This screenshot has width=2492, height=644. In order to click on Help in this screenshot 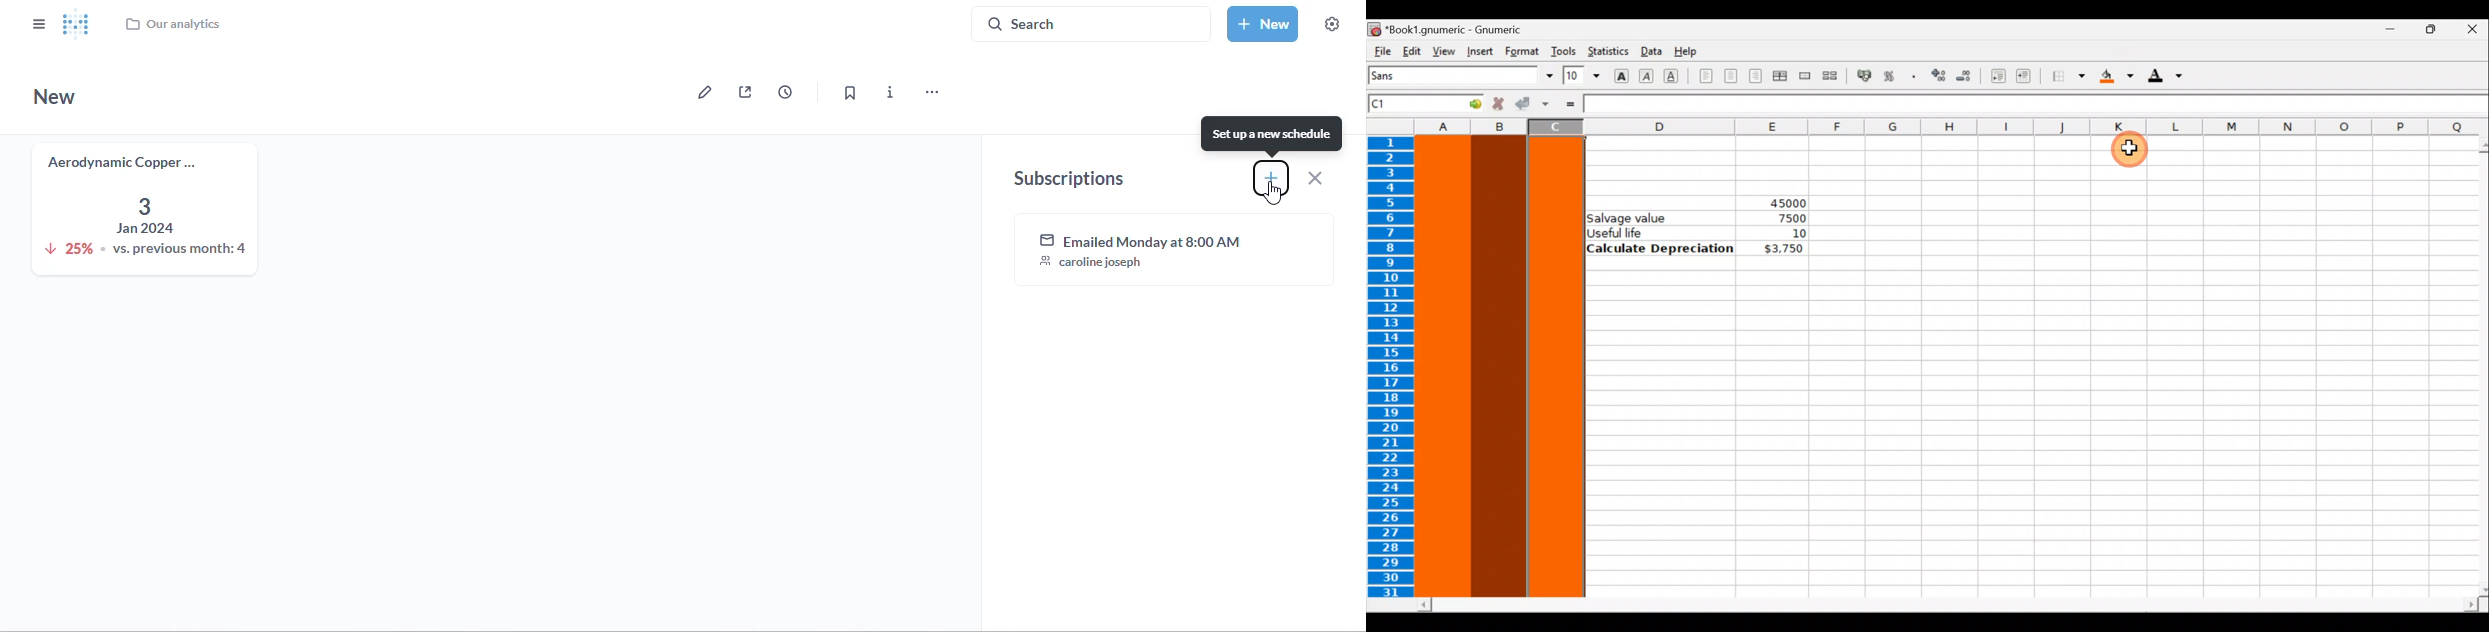, I will do `click(1690, 52)`.